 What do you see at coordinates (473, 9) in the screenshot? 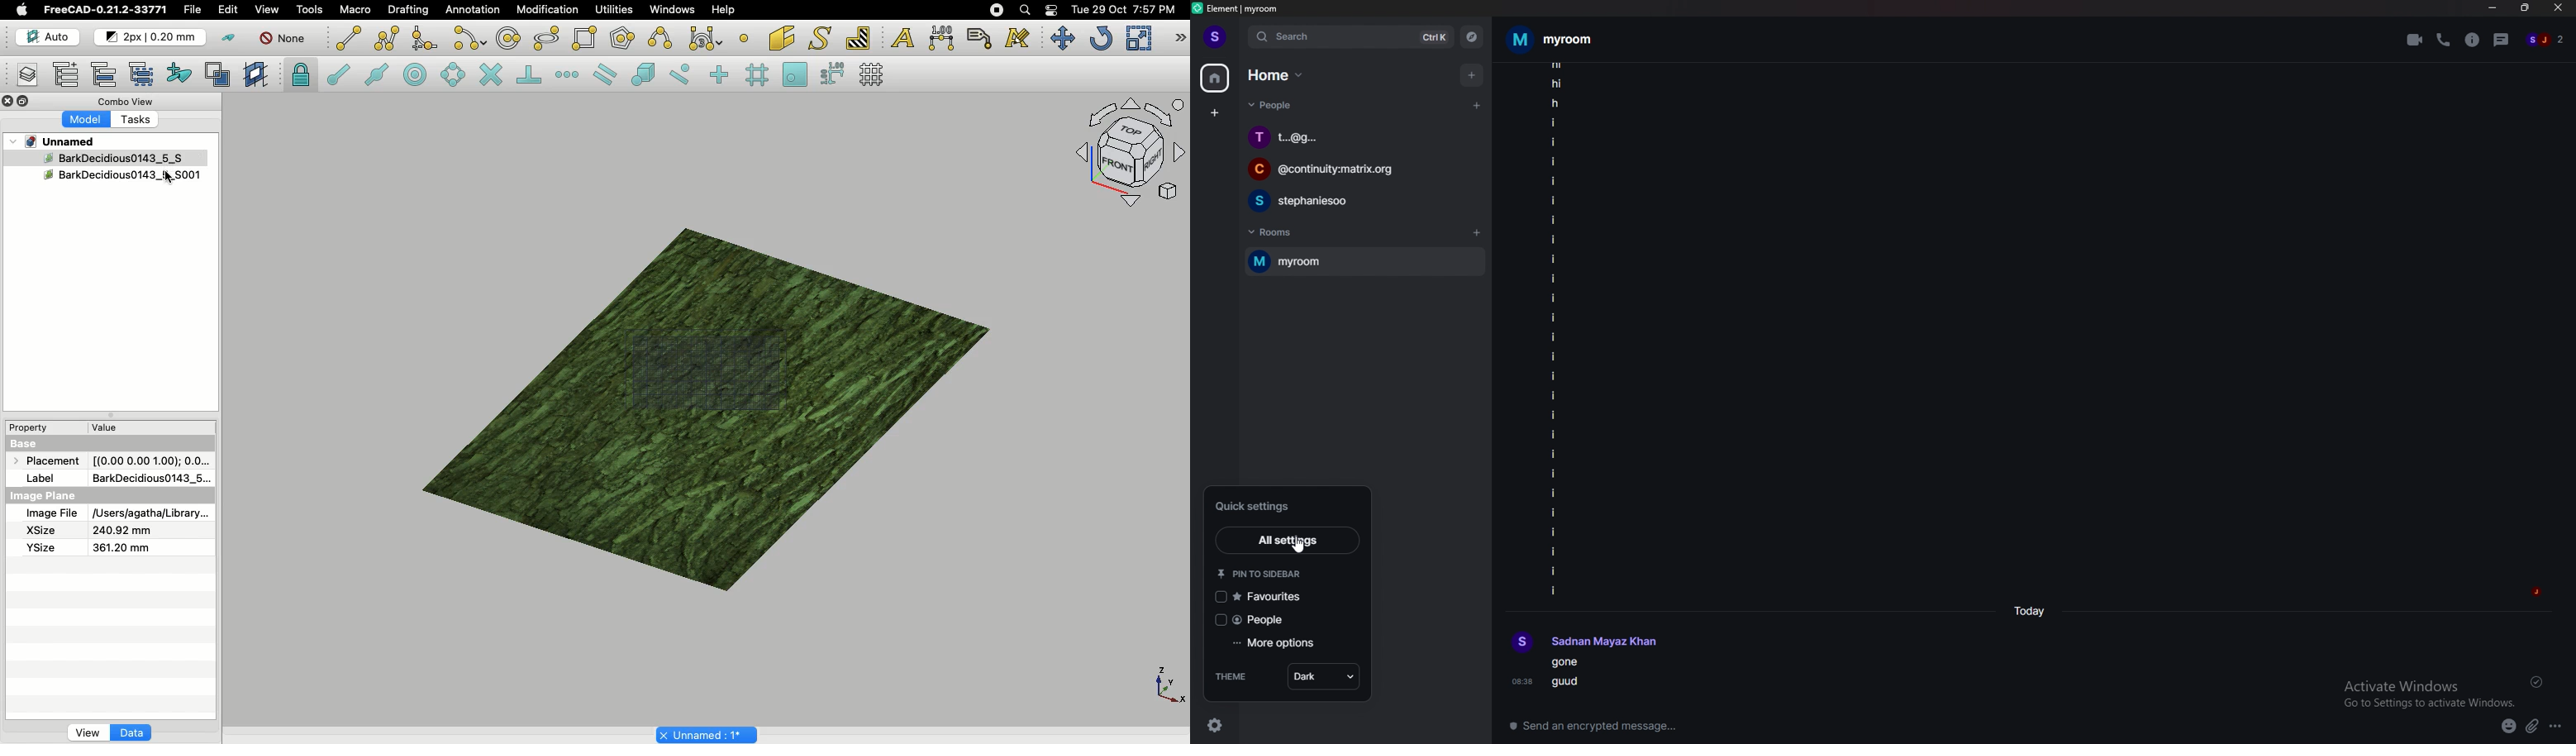
I see `Annotation` at bounding box center [473, 9].